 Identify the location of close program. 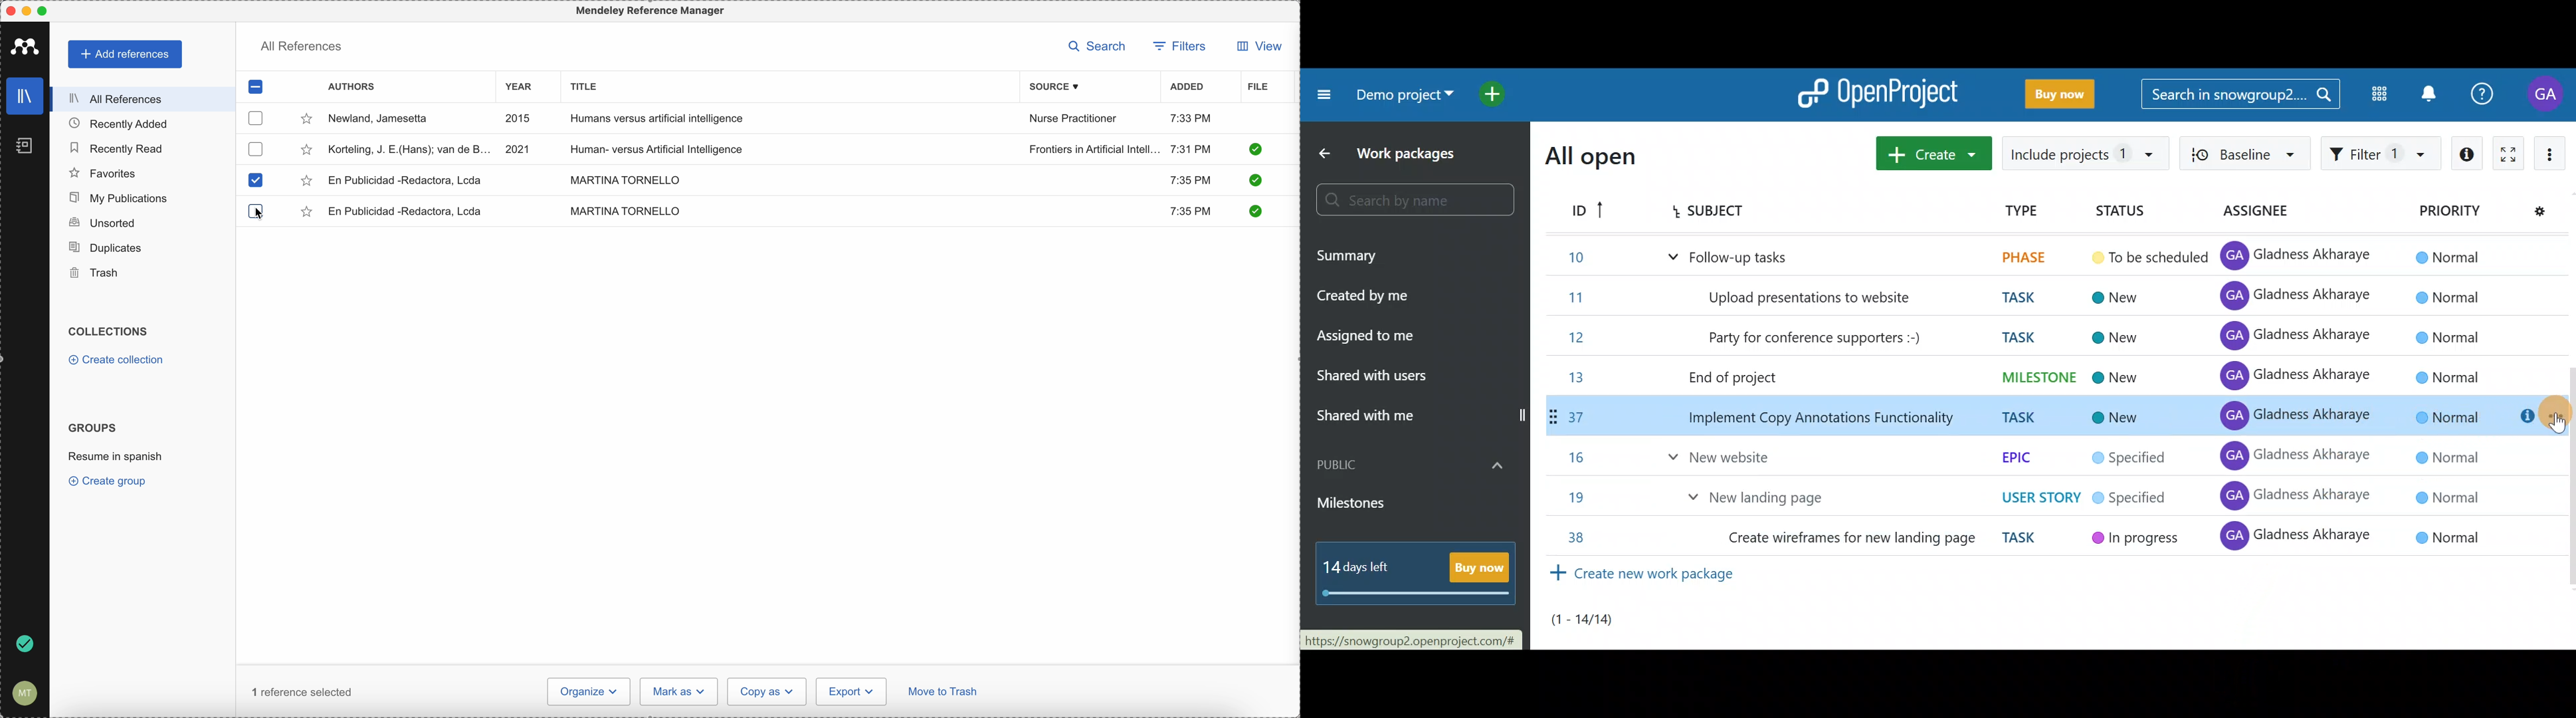
(11, 11).